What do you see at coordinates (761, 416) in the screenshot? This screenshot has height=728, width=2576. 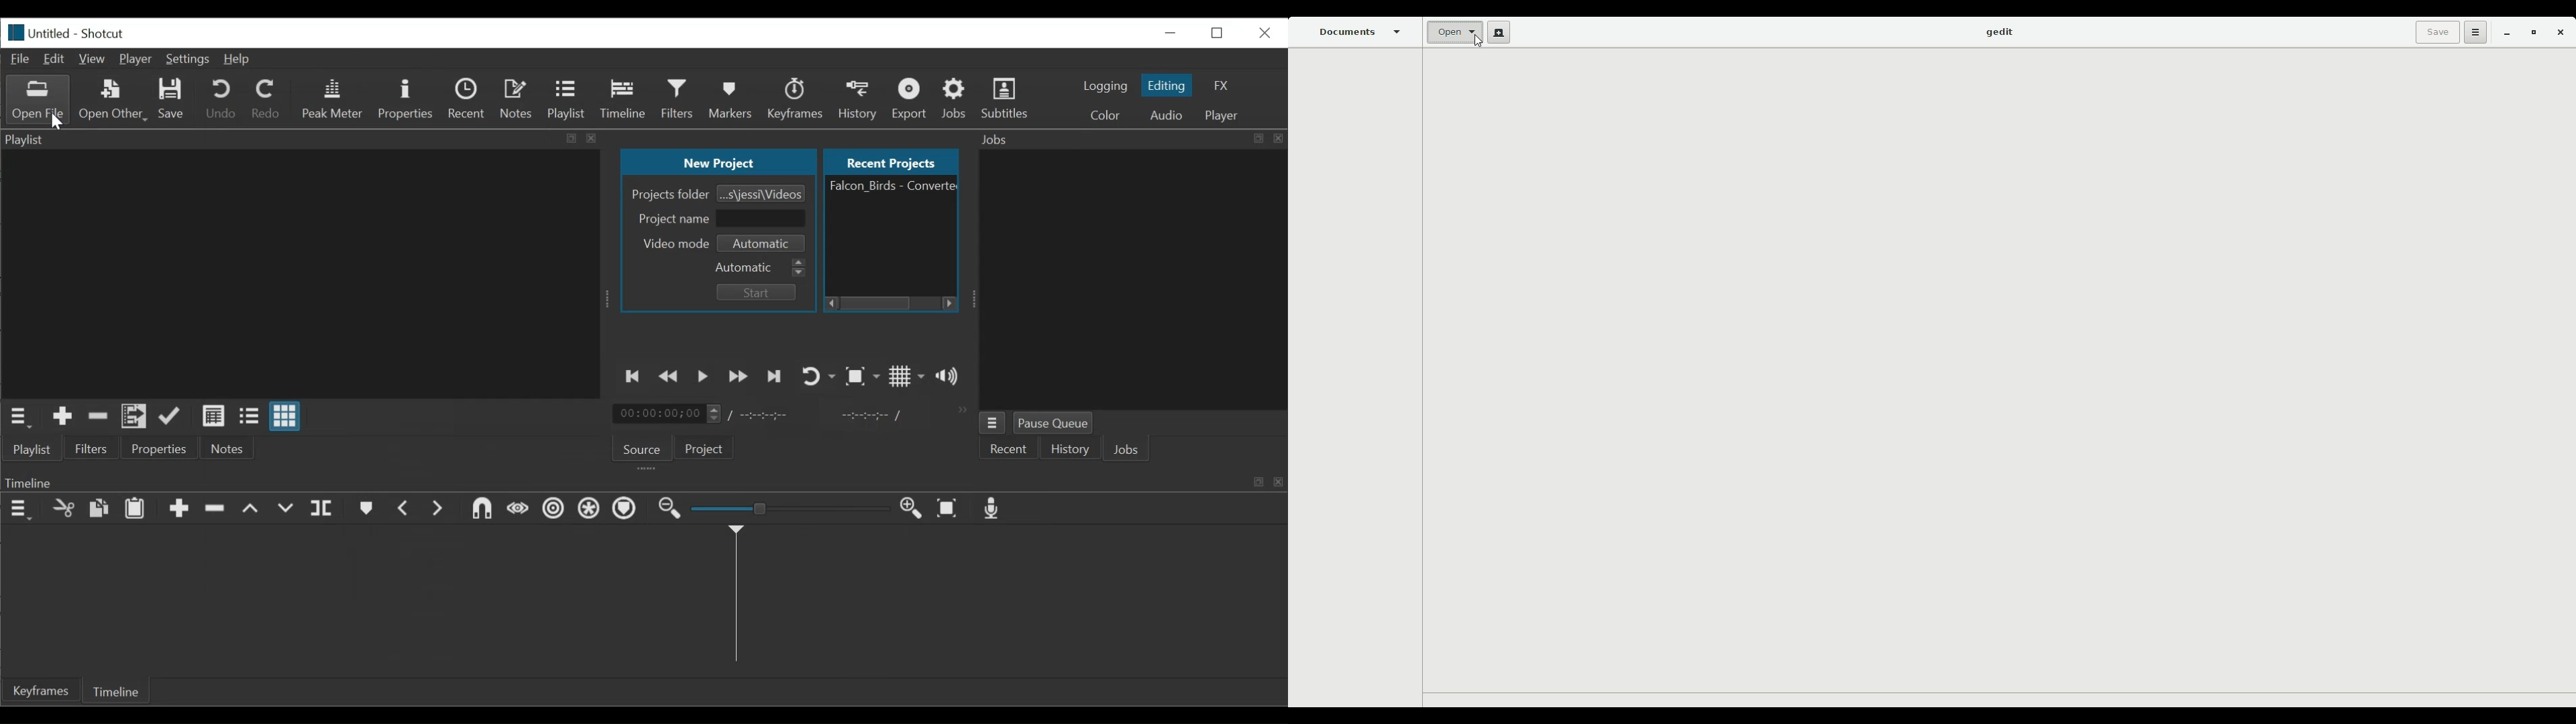 I see `Total duration` at bounding box center [761, 416].